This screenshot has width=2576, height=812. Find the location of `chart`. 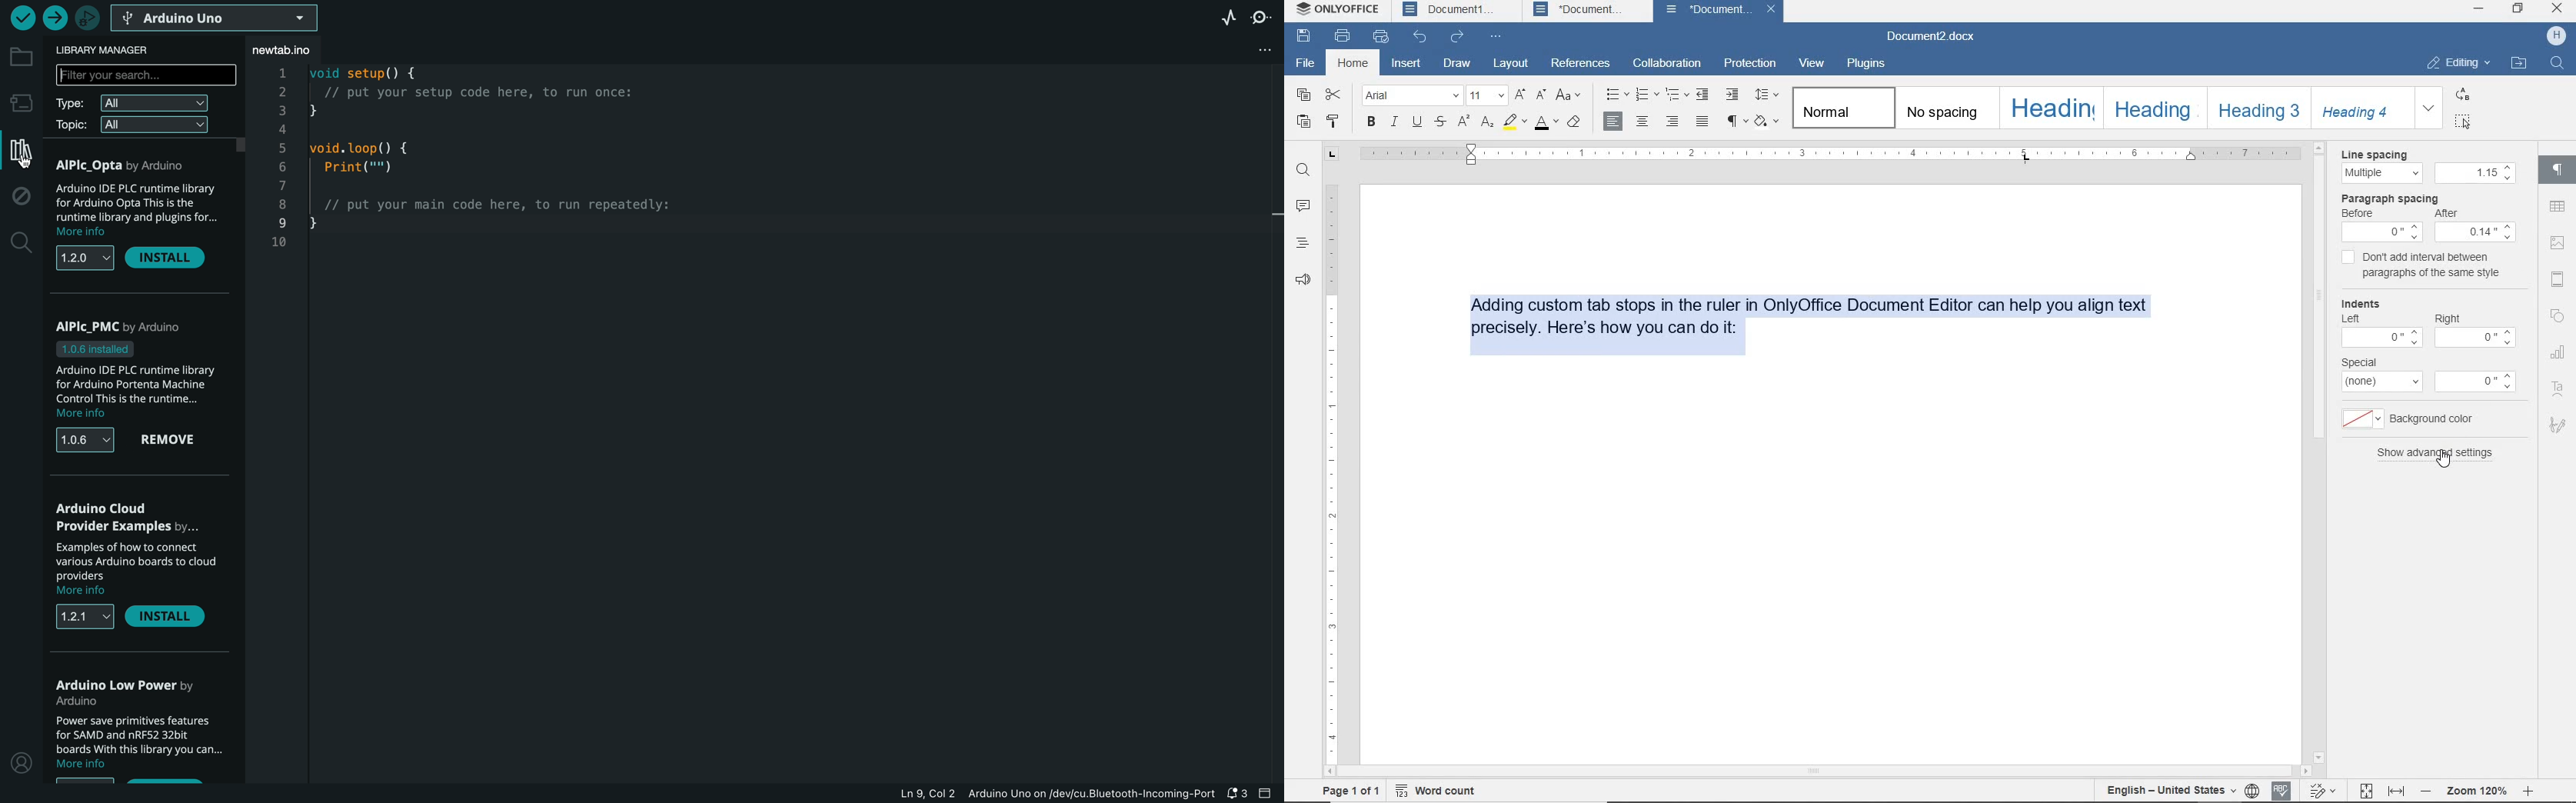

chart is located at coordinates (2559, 348).